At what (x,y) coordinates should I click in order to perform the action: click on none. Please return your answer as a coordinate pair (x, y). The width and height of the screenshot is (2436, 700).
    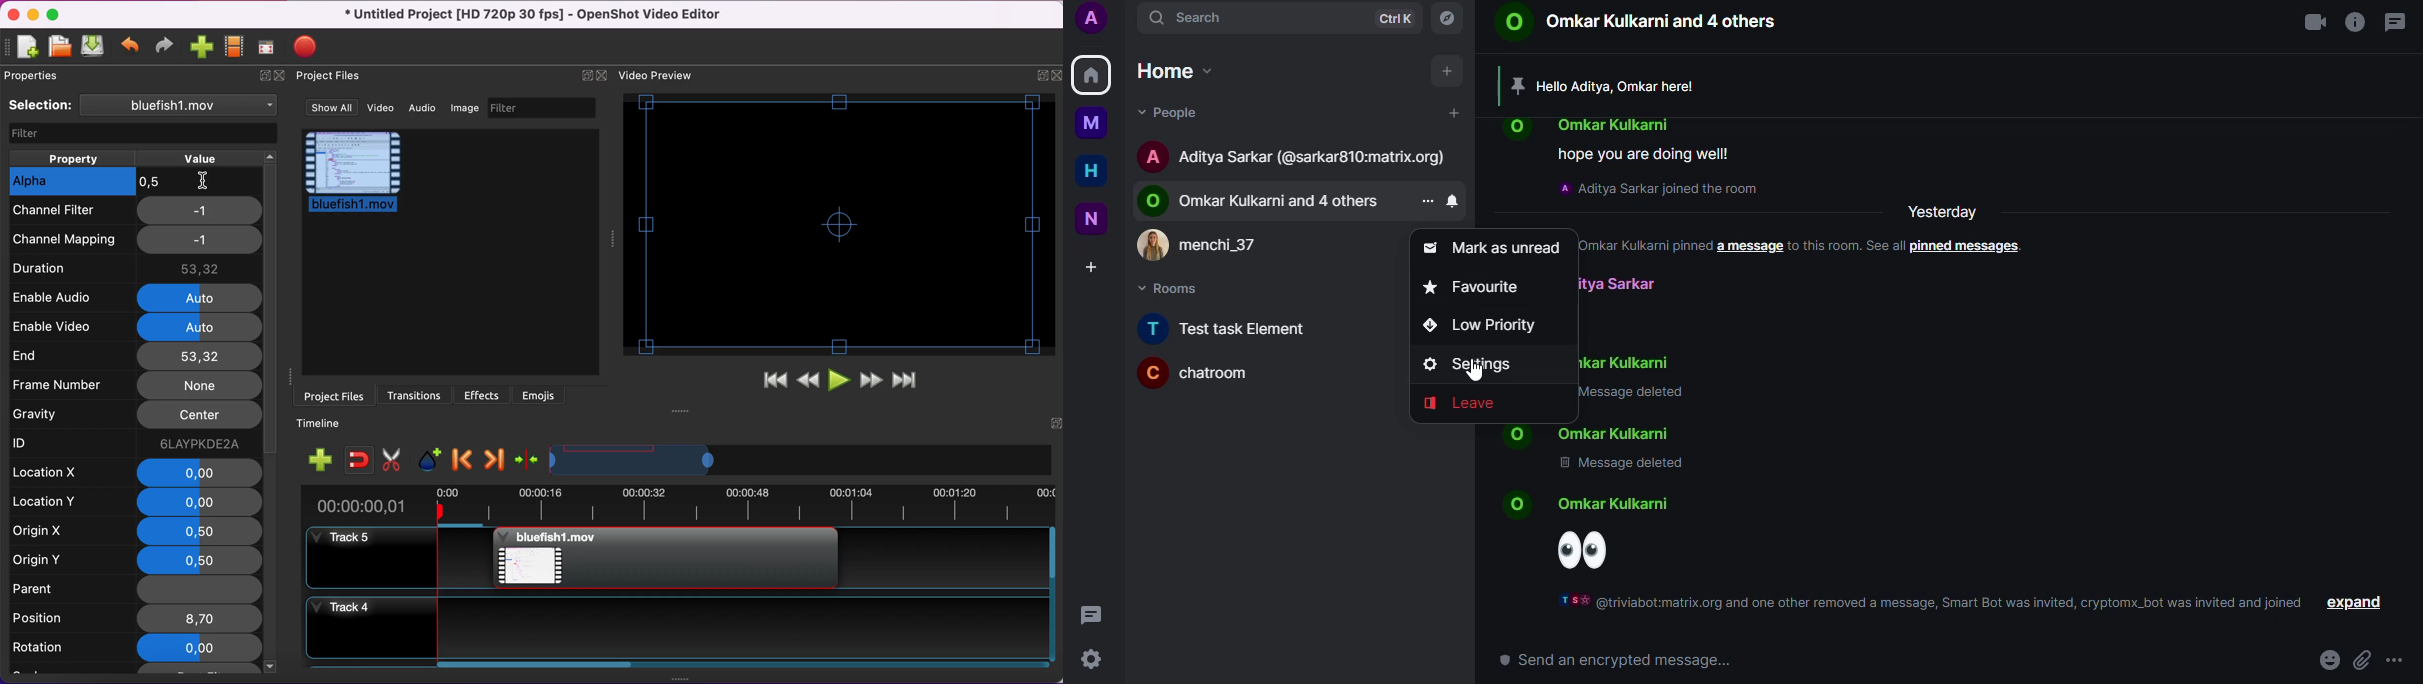
    Looking at the image, I should click on (199, 386).